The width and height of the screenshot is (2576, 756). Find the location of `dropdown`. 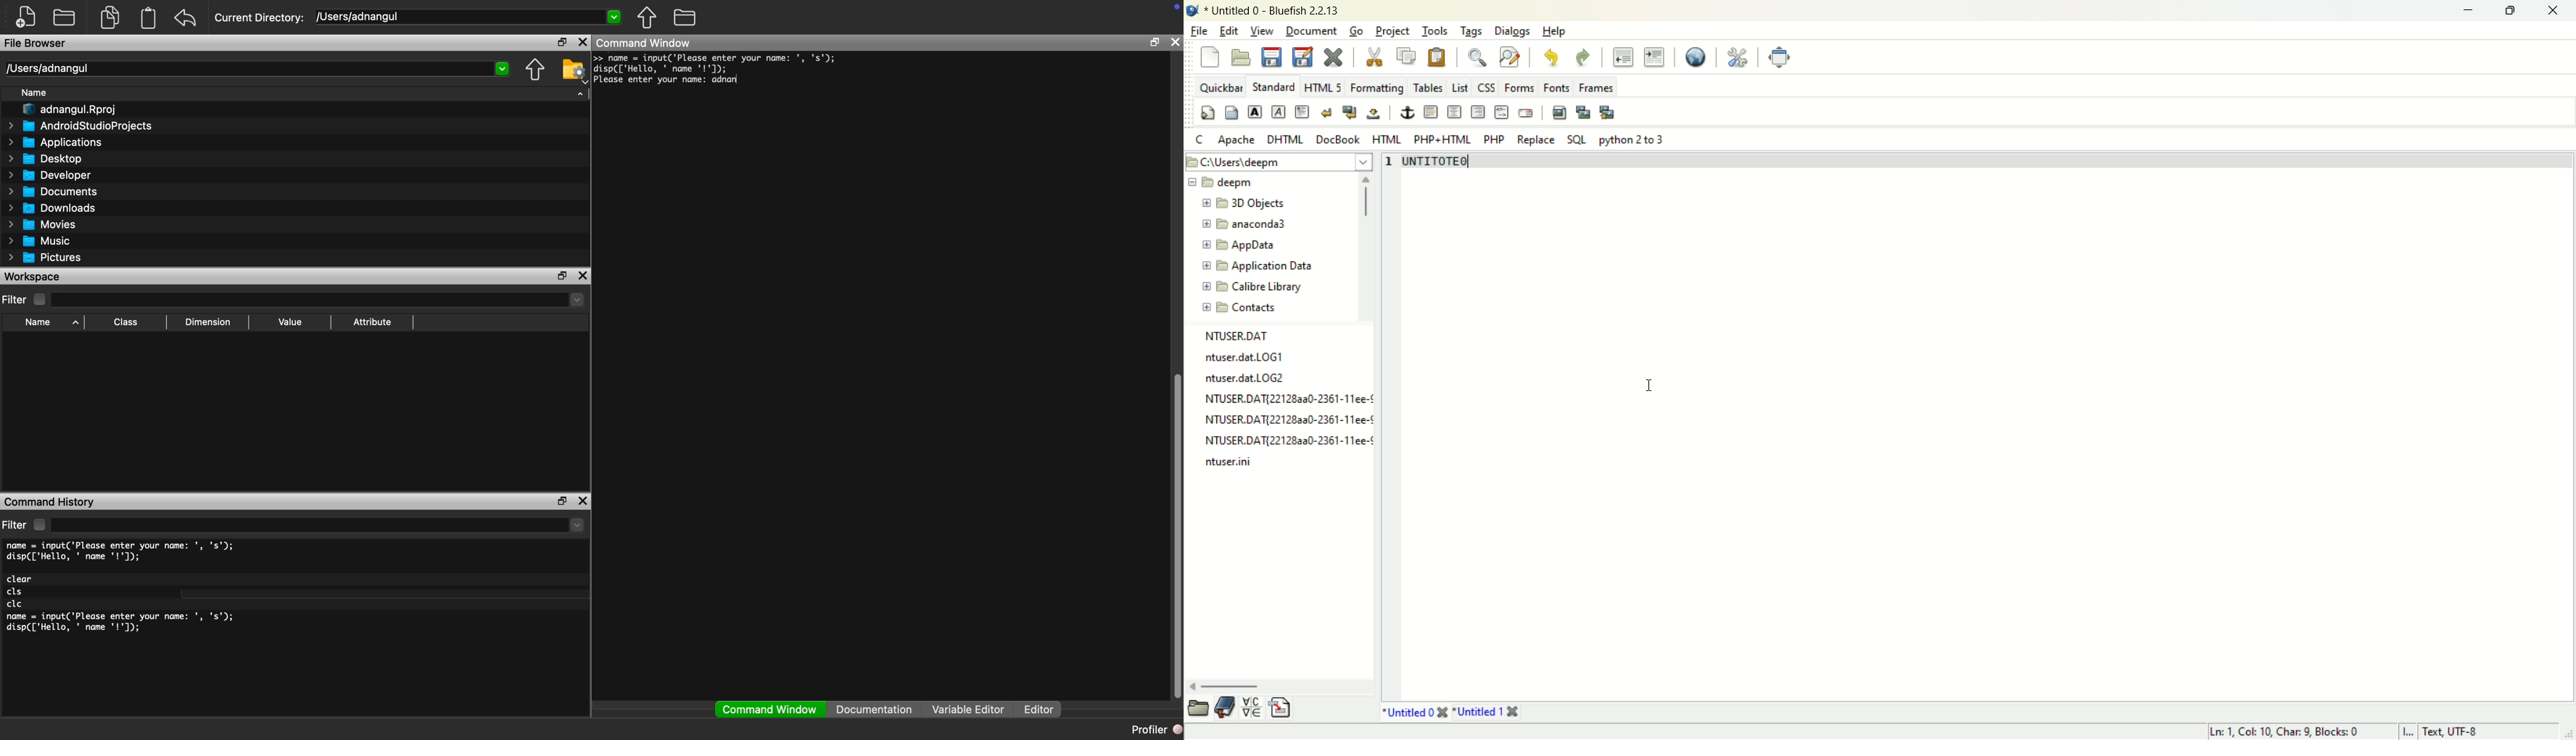

dropdown is located at coordinates (575, 299).